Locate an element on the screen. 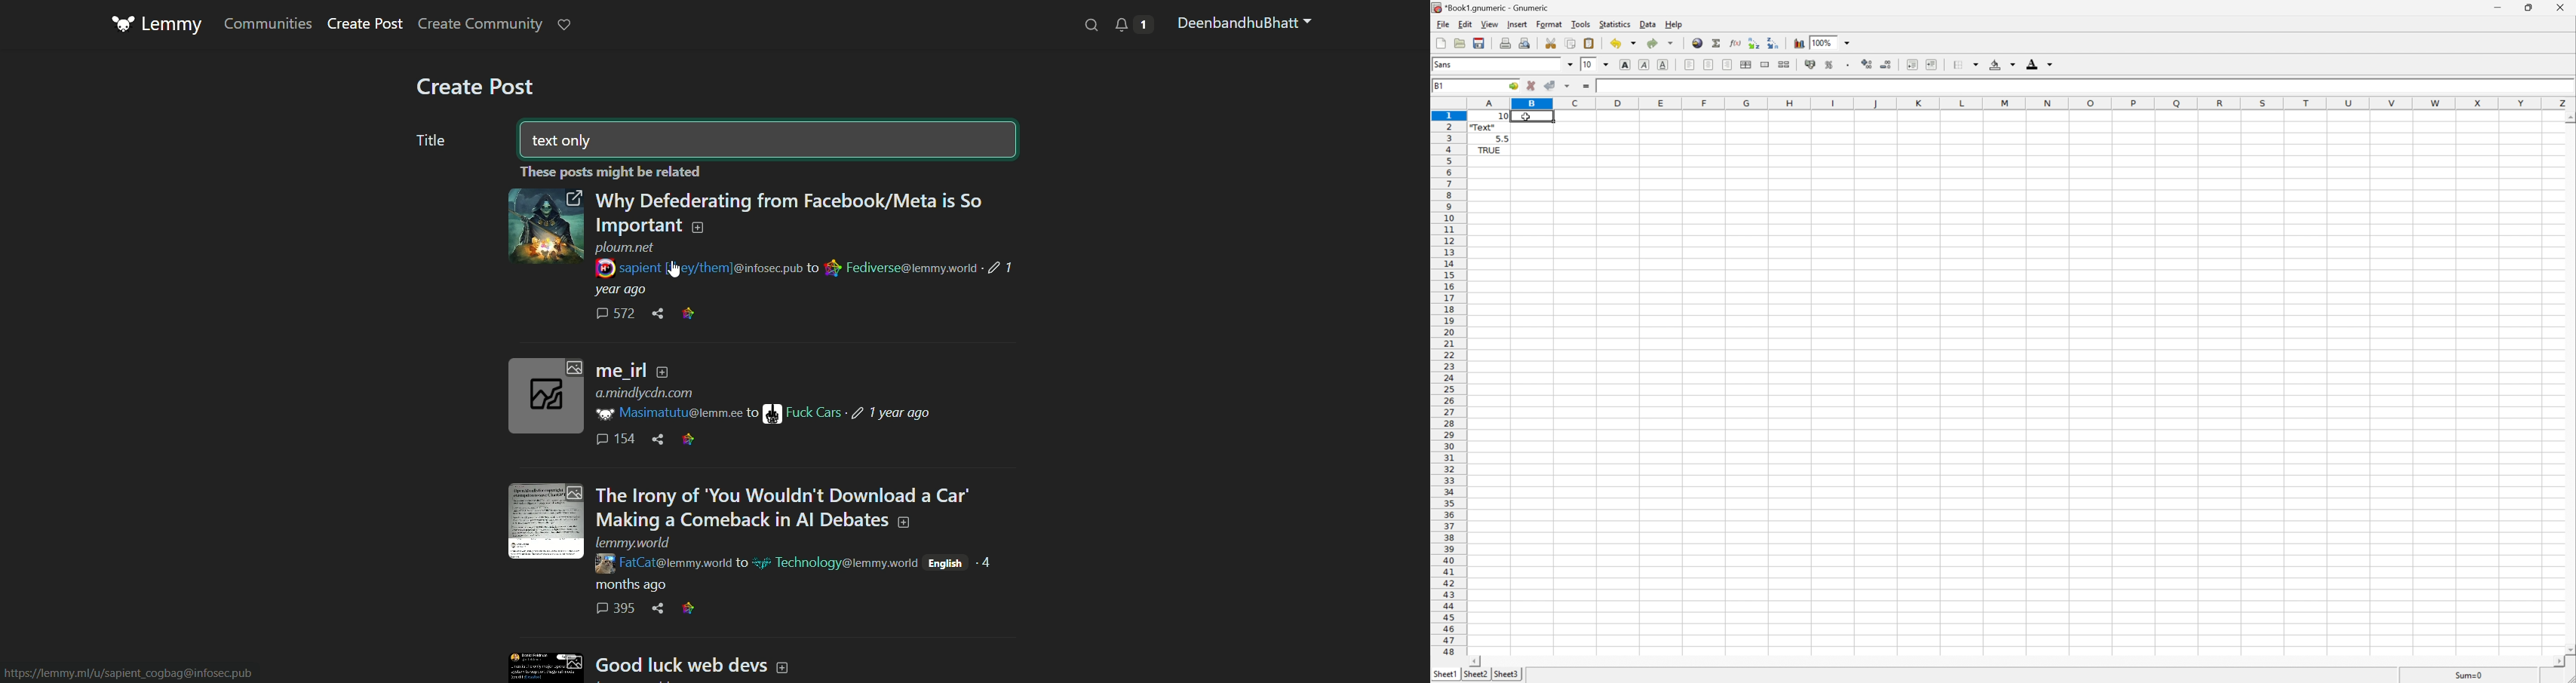 This screenshot has width=2576, height=700. Link to a.mindlycdn.com is located at coordinates (644, 394).